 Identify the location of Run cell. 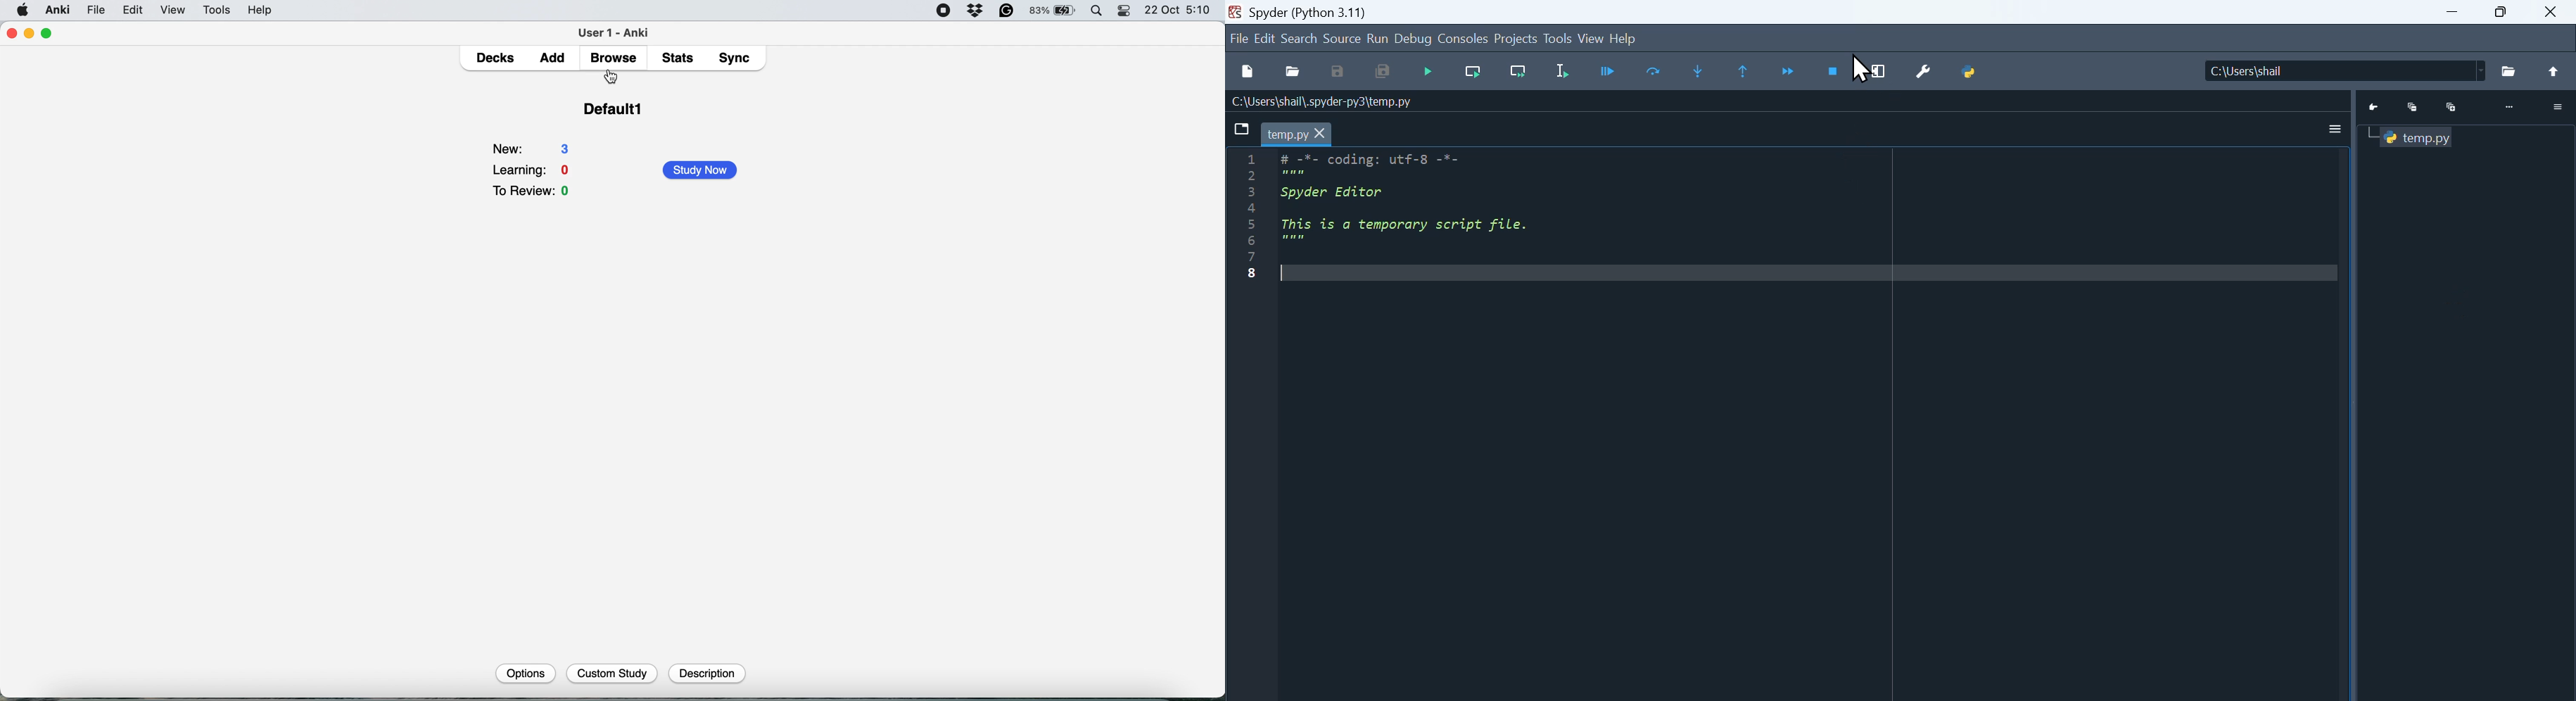
(1611, 72).